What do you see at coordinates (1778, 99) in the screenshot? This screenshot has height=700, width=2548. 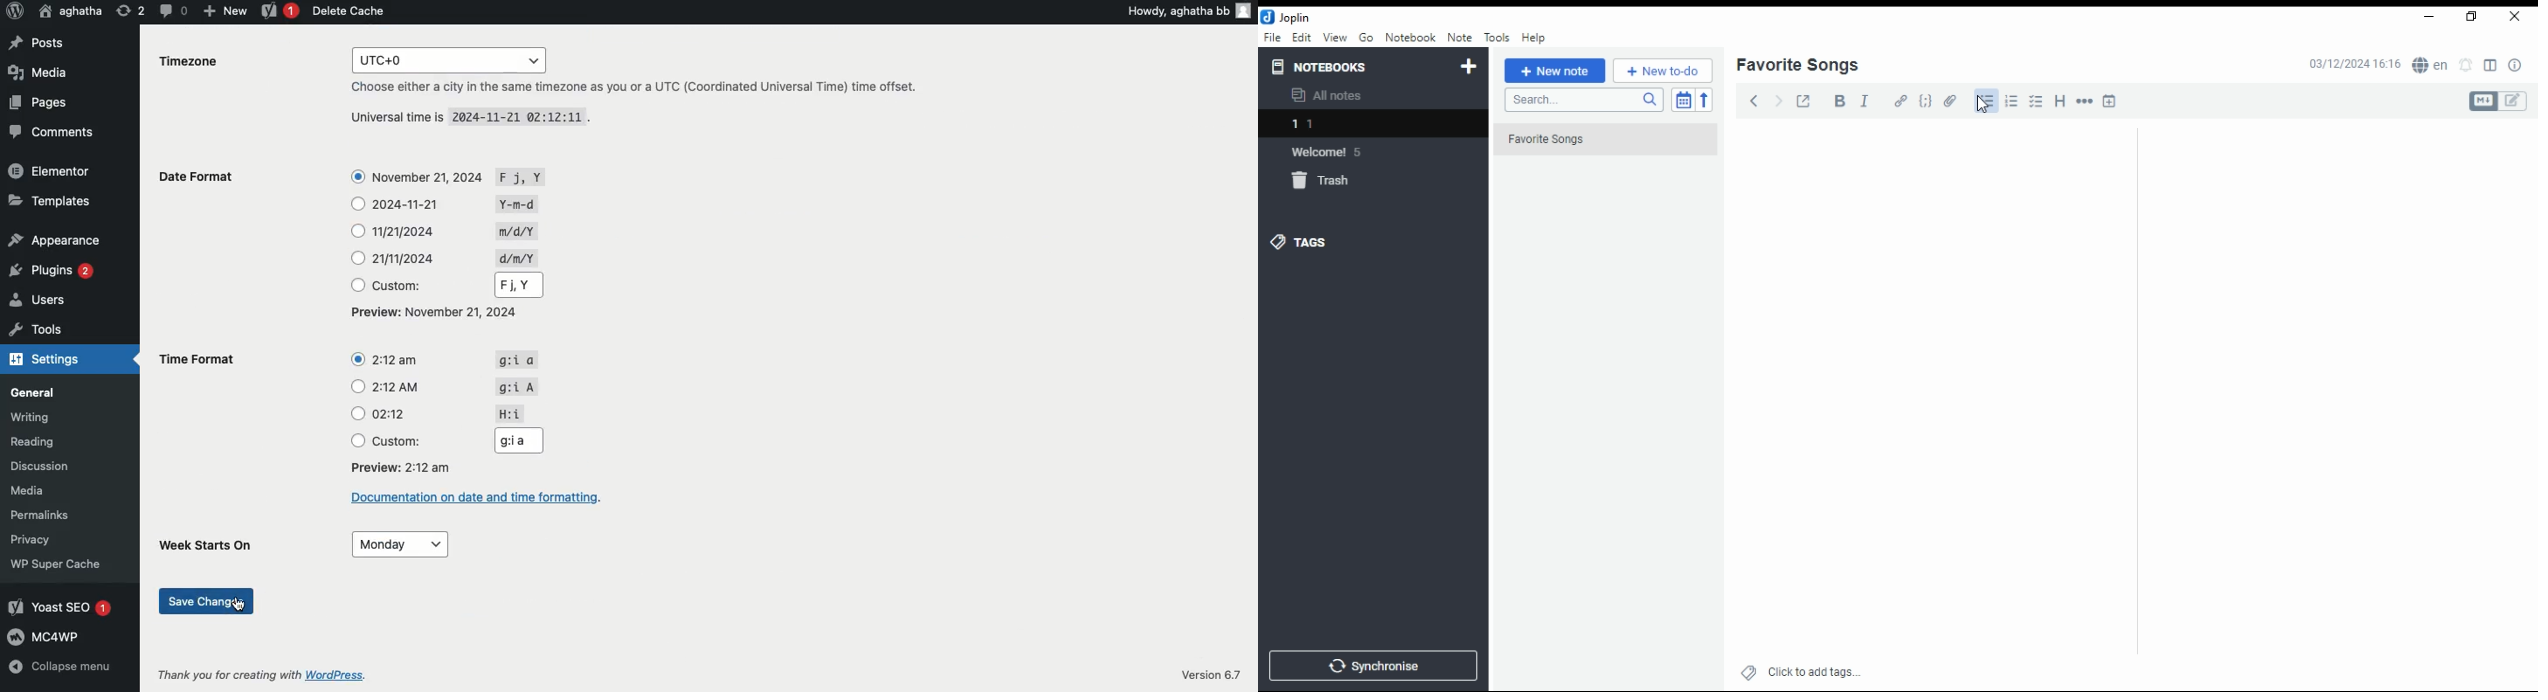 I see `forward` at bounding box center [1778, 99].